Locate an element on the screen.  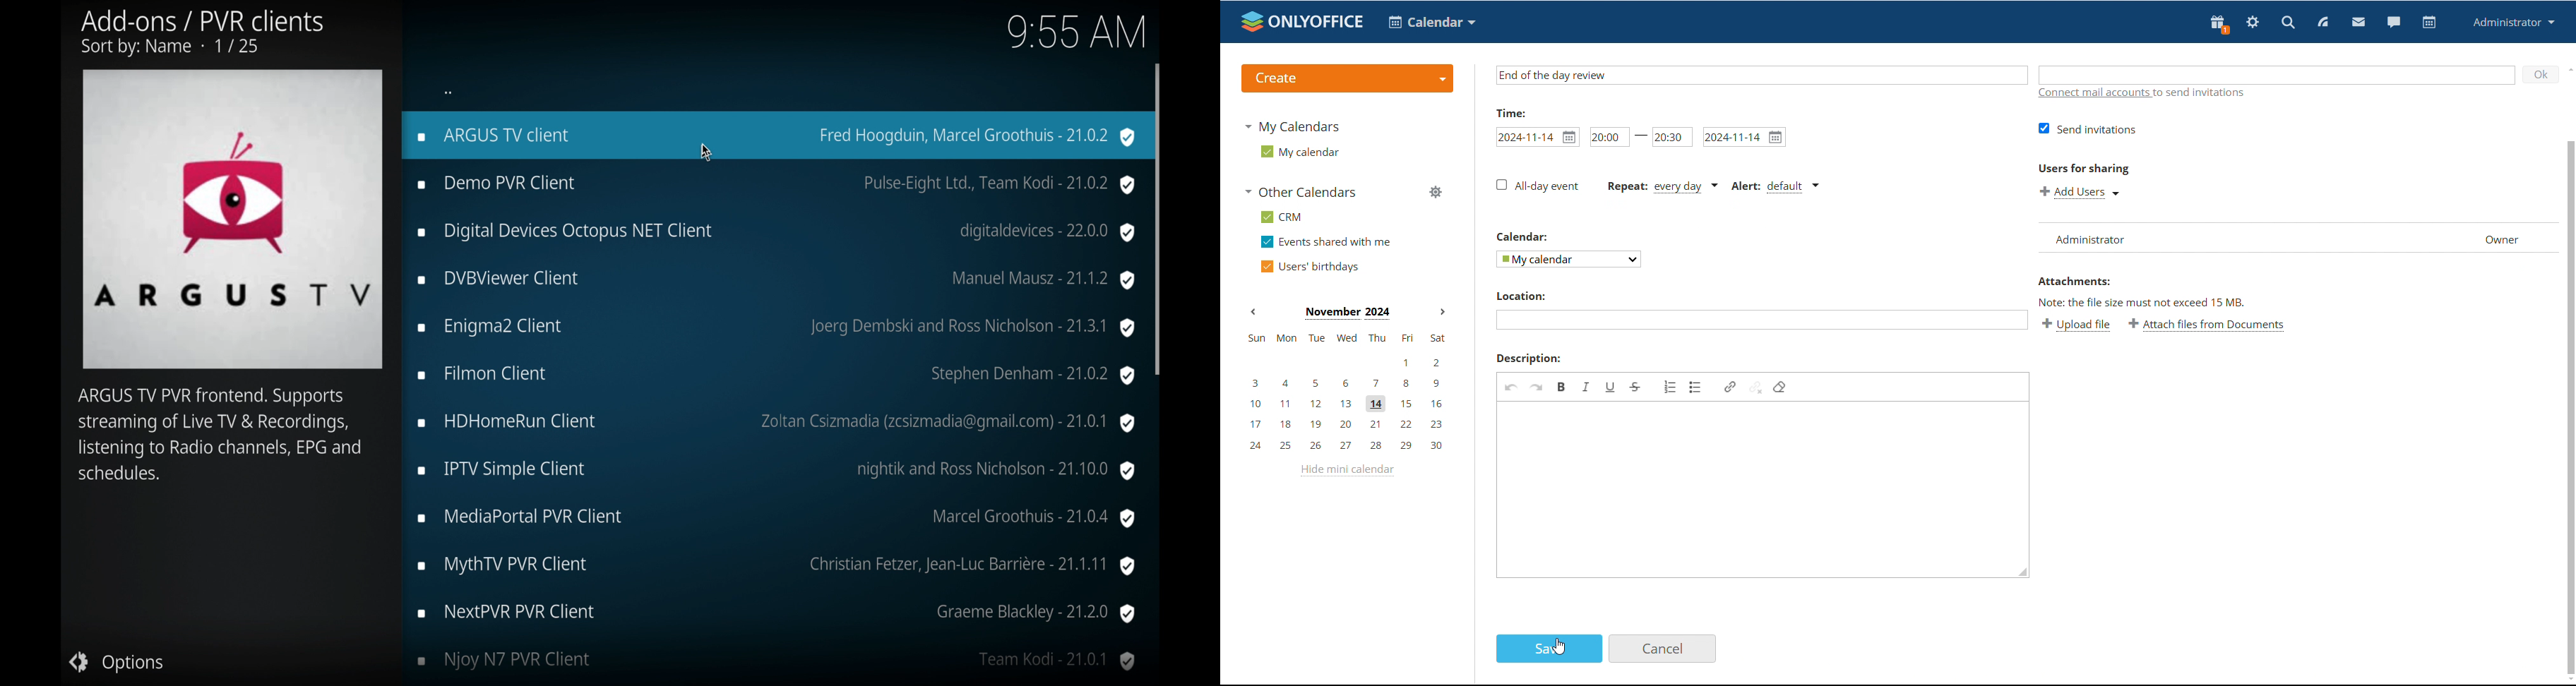
argus tv client is located at coordinates (773, 135).